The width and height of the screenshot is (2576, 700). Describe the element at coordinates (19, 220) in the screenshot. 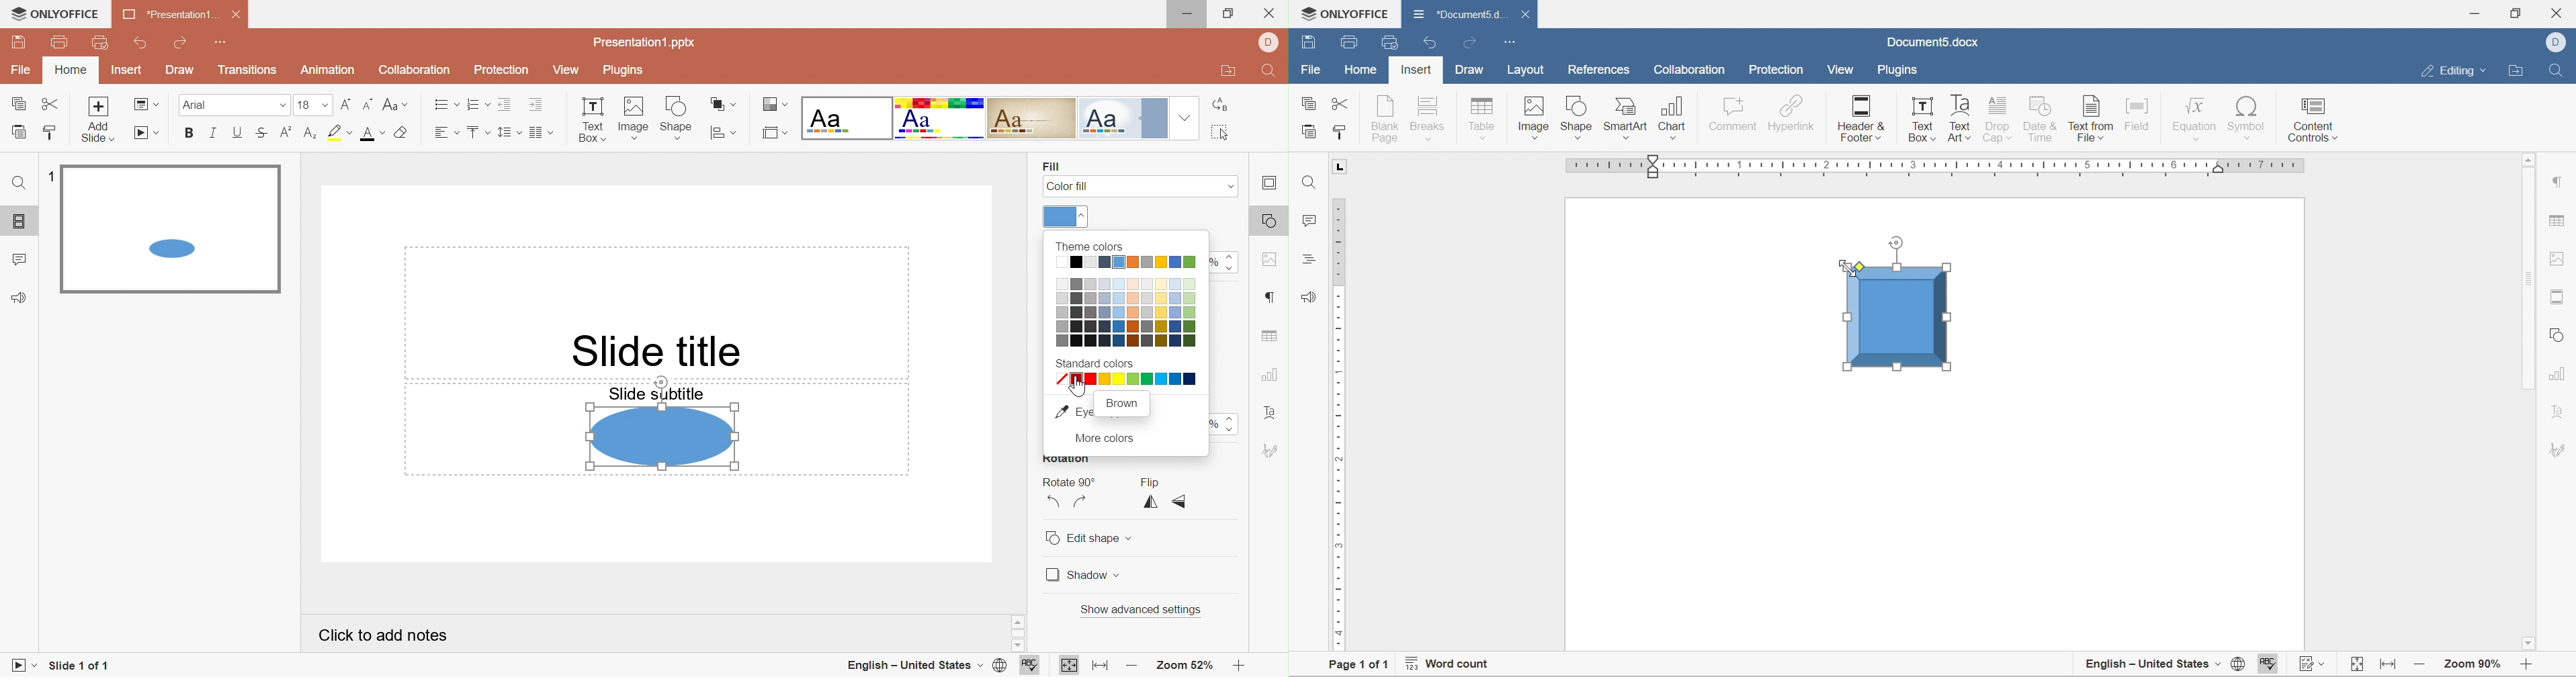

I see `Slides` at that location.